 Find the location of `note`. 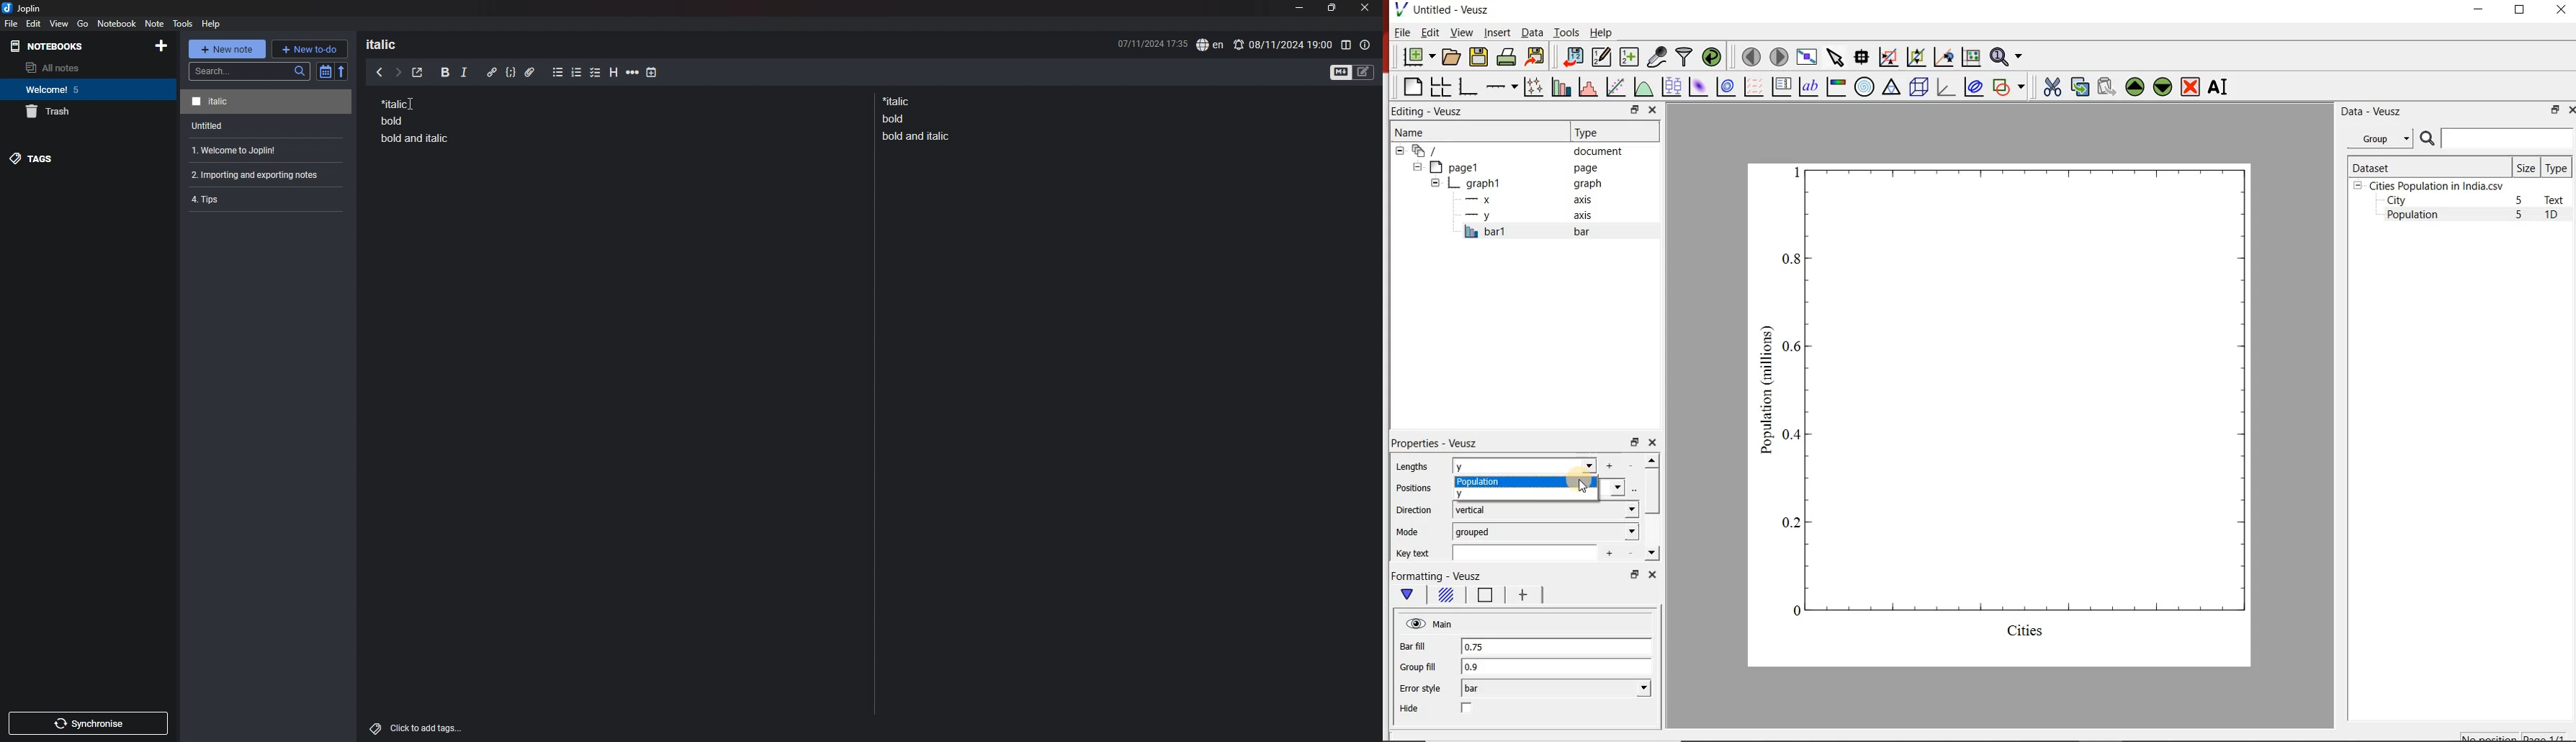

note is located at coordinates (266, 102).